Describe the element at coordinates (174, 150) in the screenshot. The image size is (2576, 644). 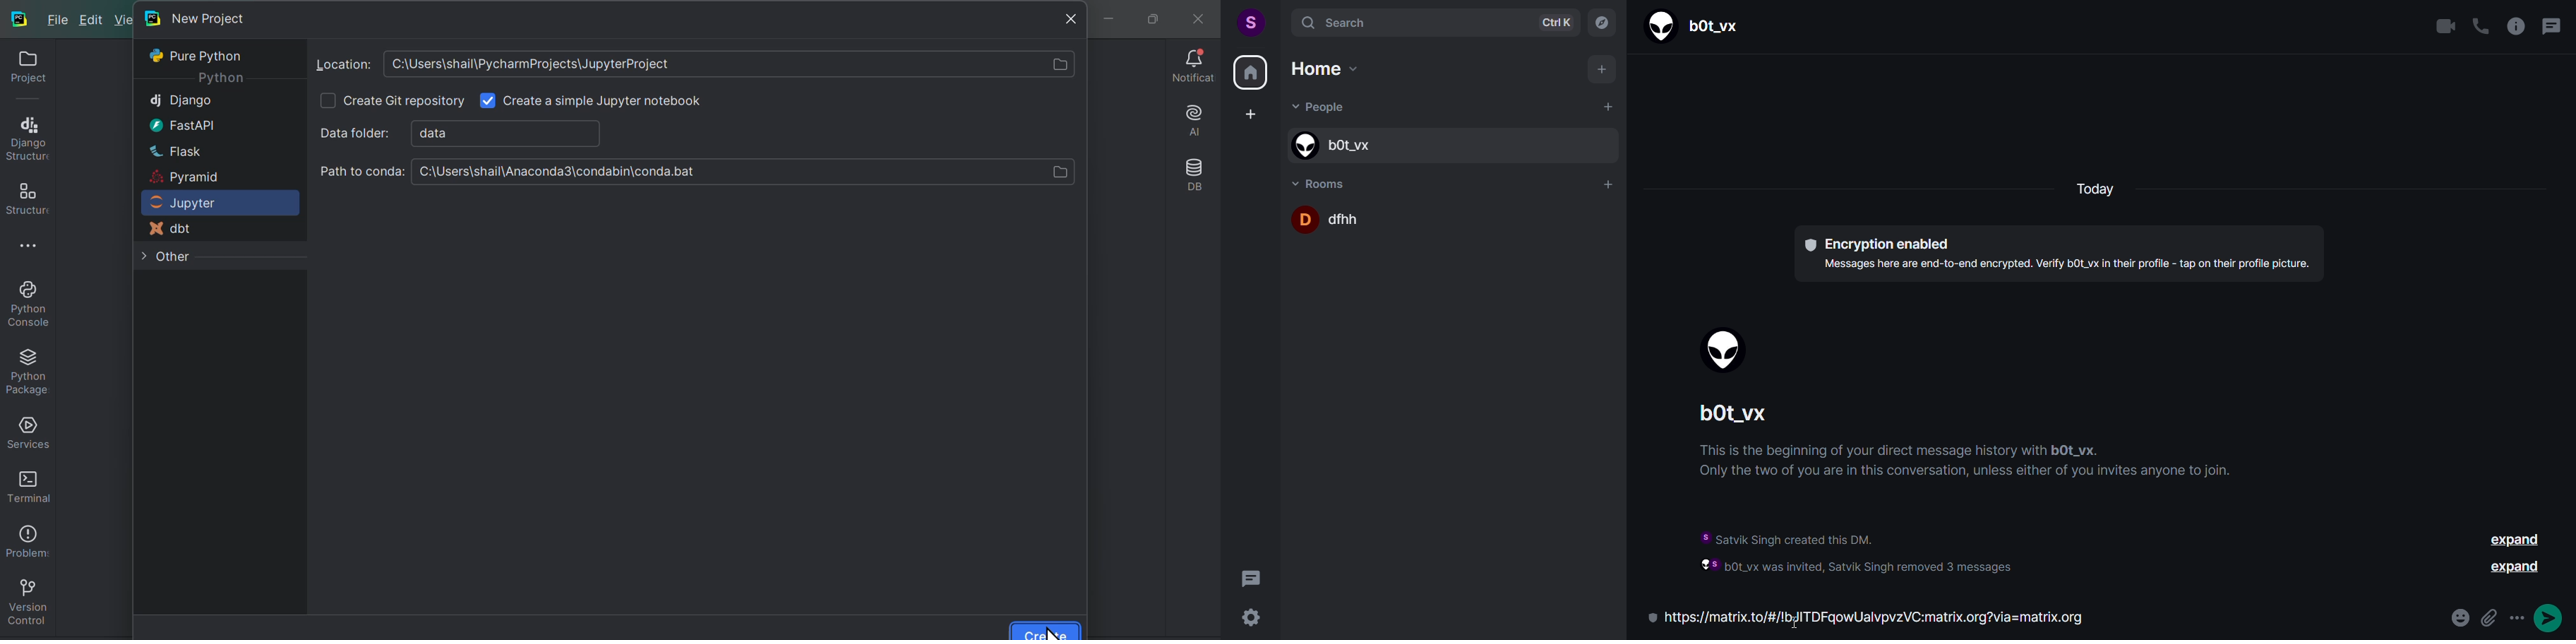
I see `flask` at that location.